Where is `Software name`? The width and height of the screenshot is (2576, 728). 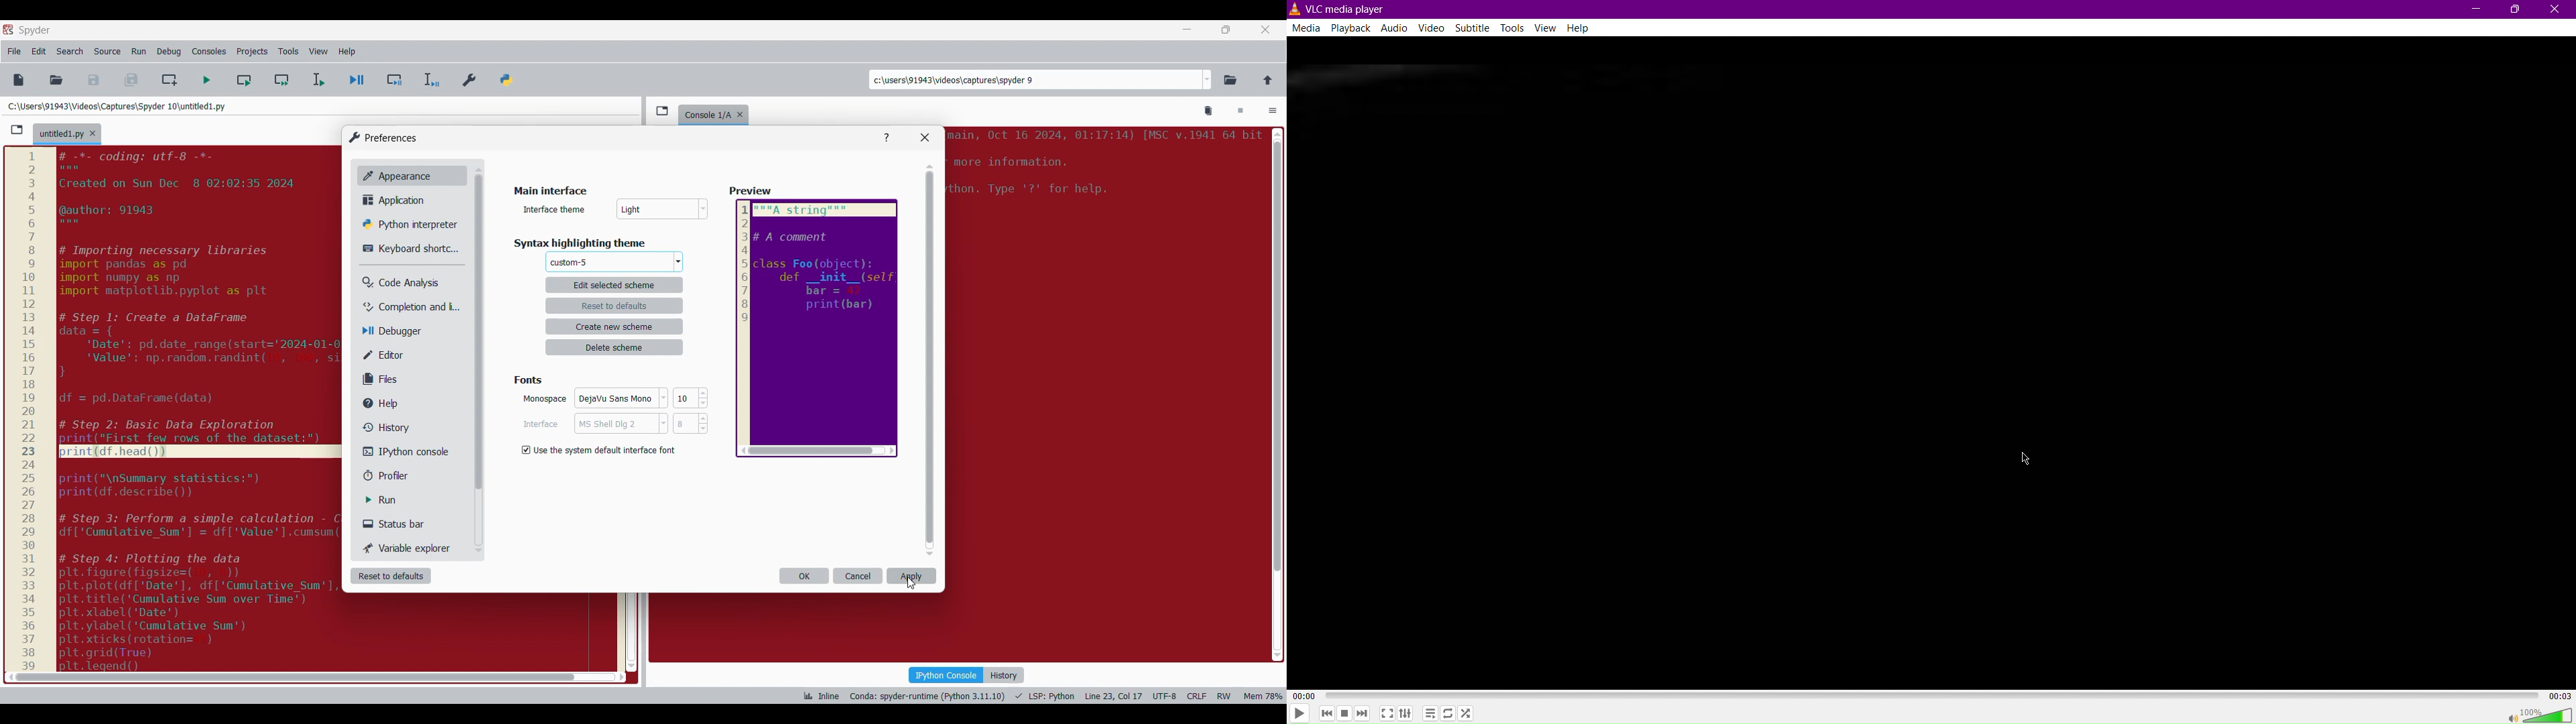
Software name is located at coordinates (35, 30).